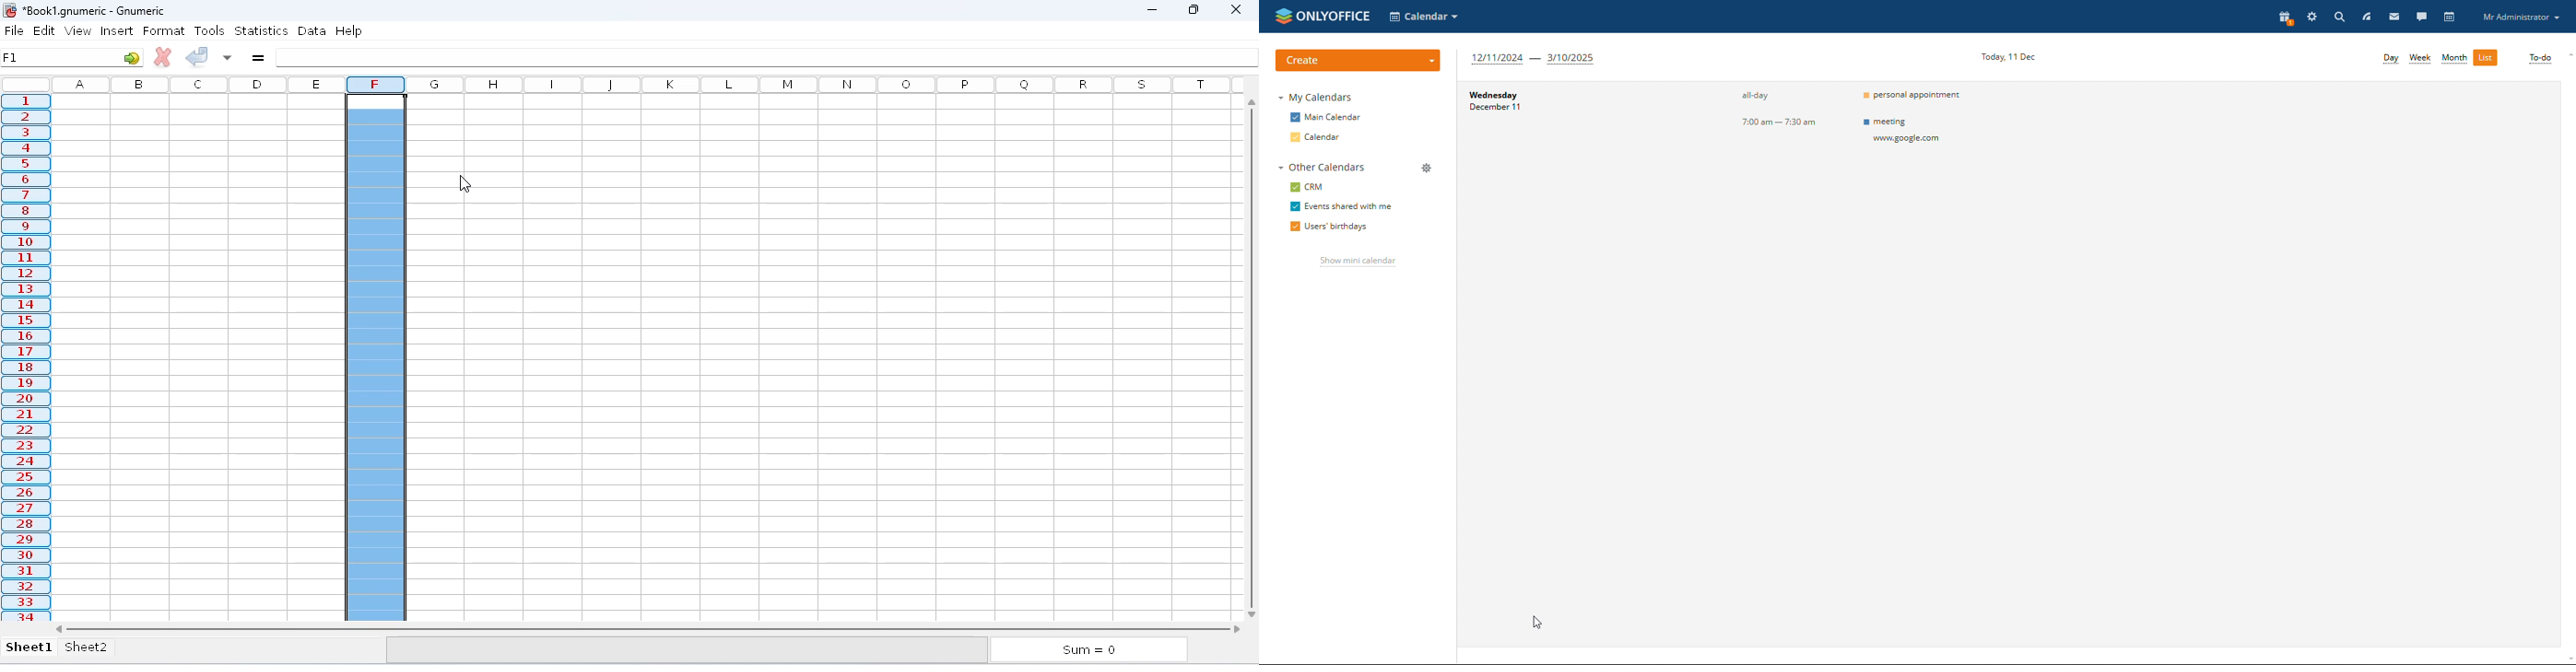 The image size is (2576, 672). Describe the element at coordinates (1503, 102) in the screenshot. I see `day and date` at that location.